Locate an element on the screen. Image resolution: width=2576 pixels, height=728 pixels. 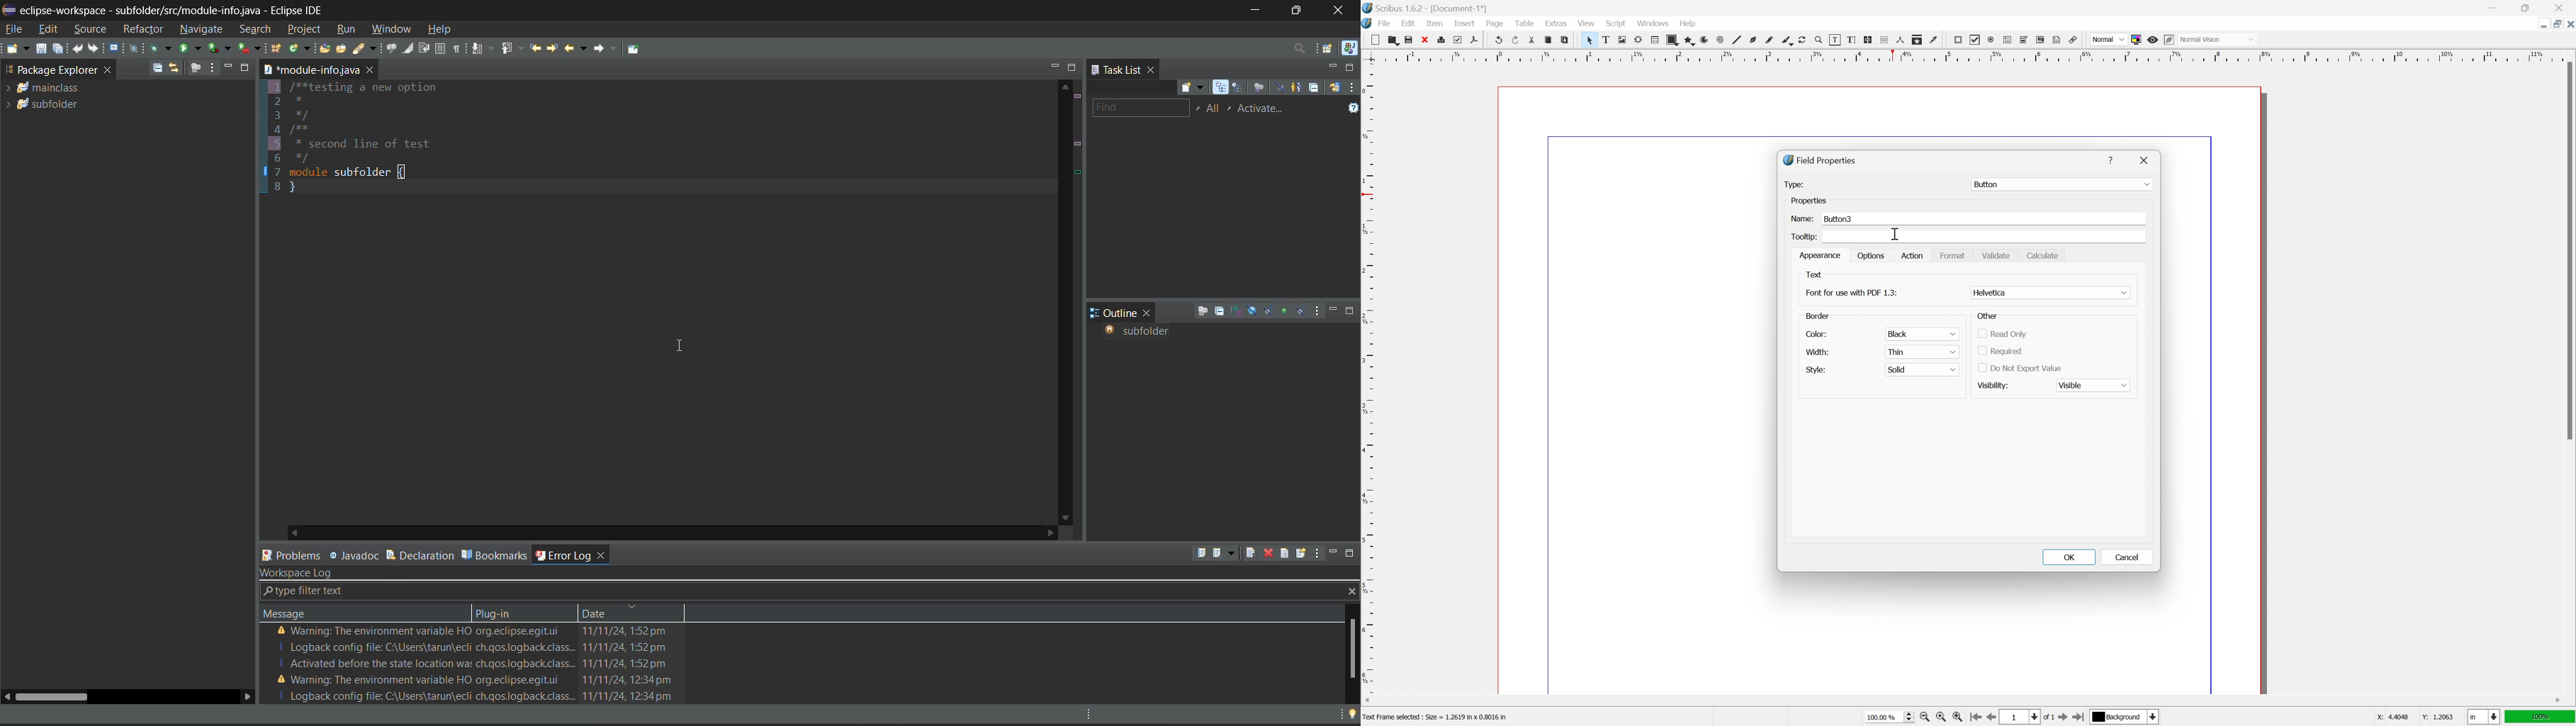
Format is located at coordinates (1954, 256).